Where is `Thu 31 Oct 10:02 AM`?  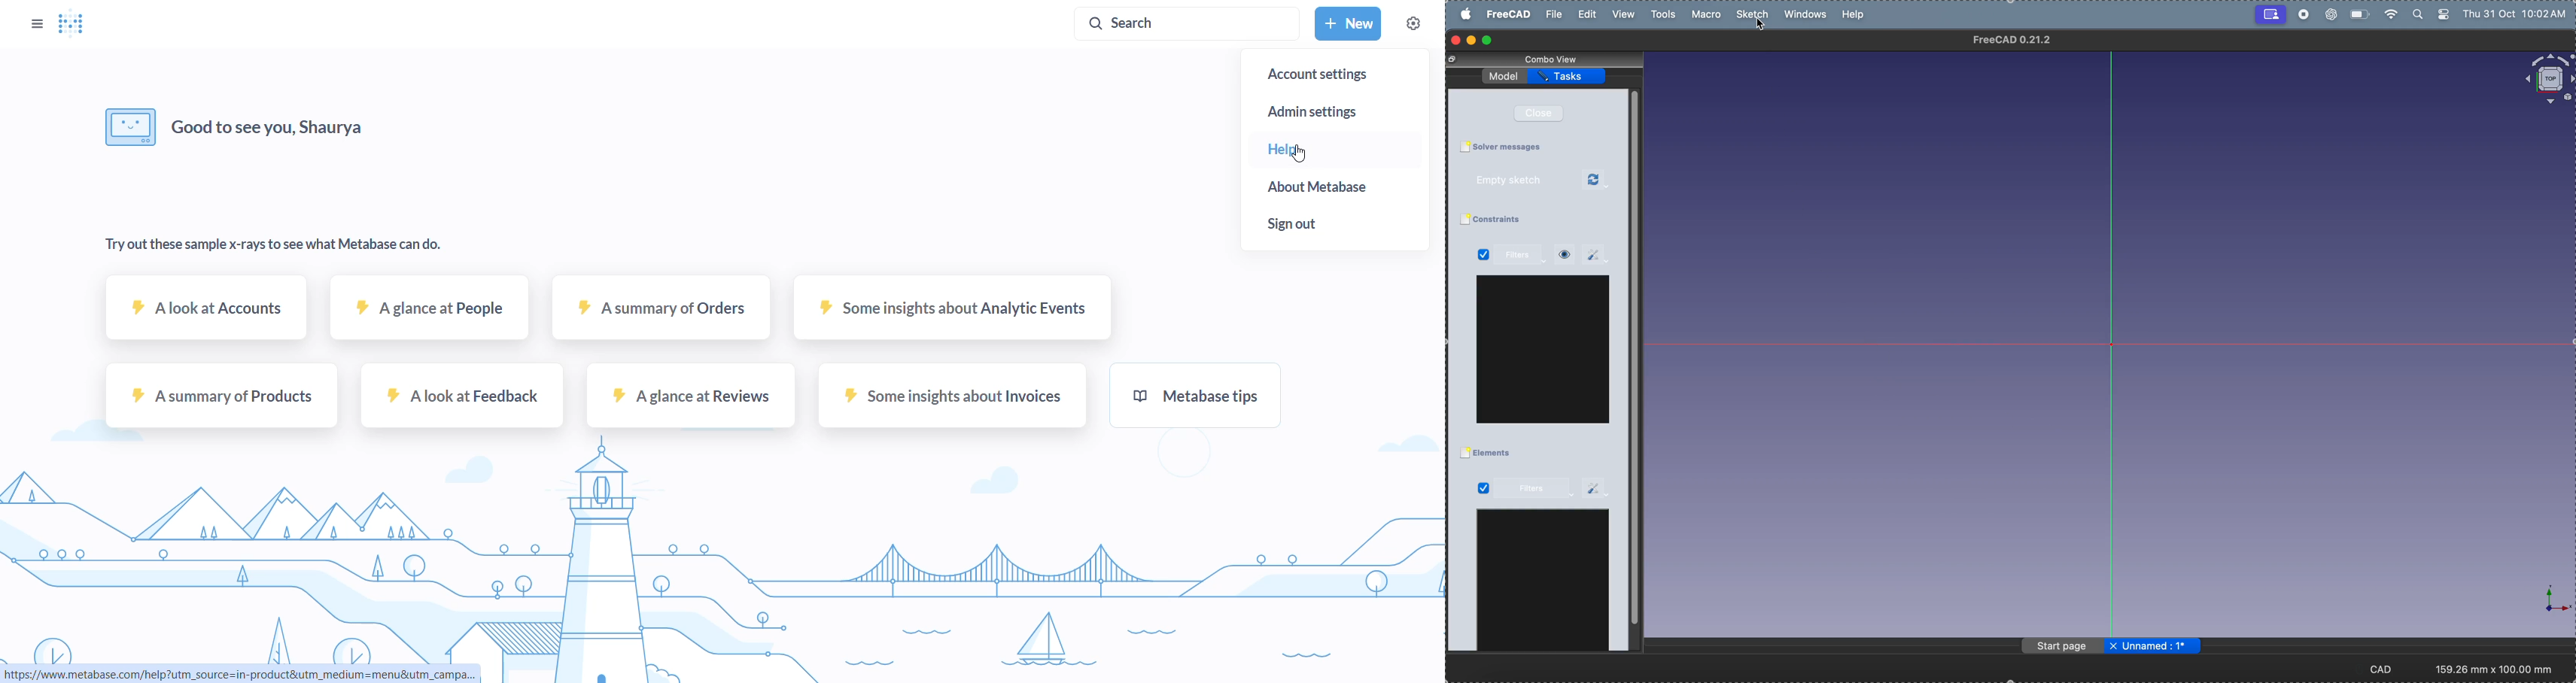
Thu 31 Oct 10:02 AM is located at coordinates (2517, 16).